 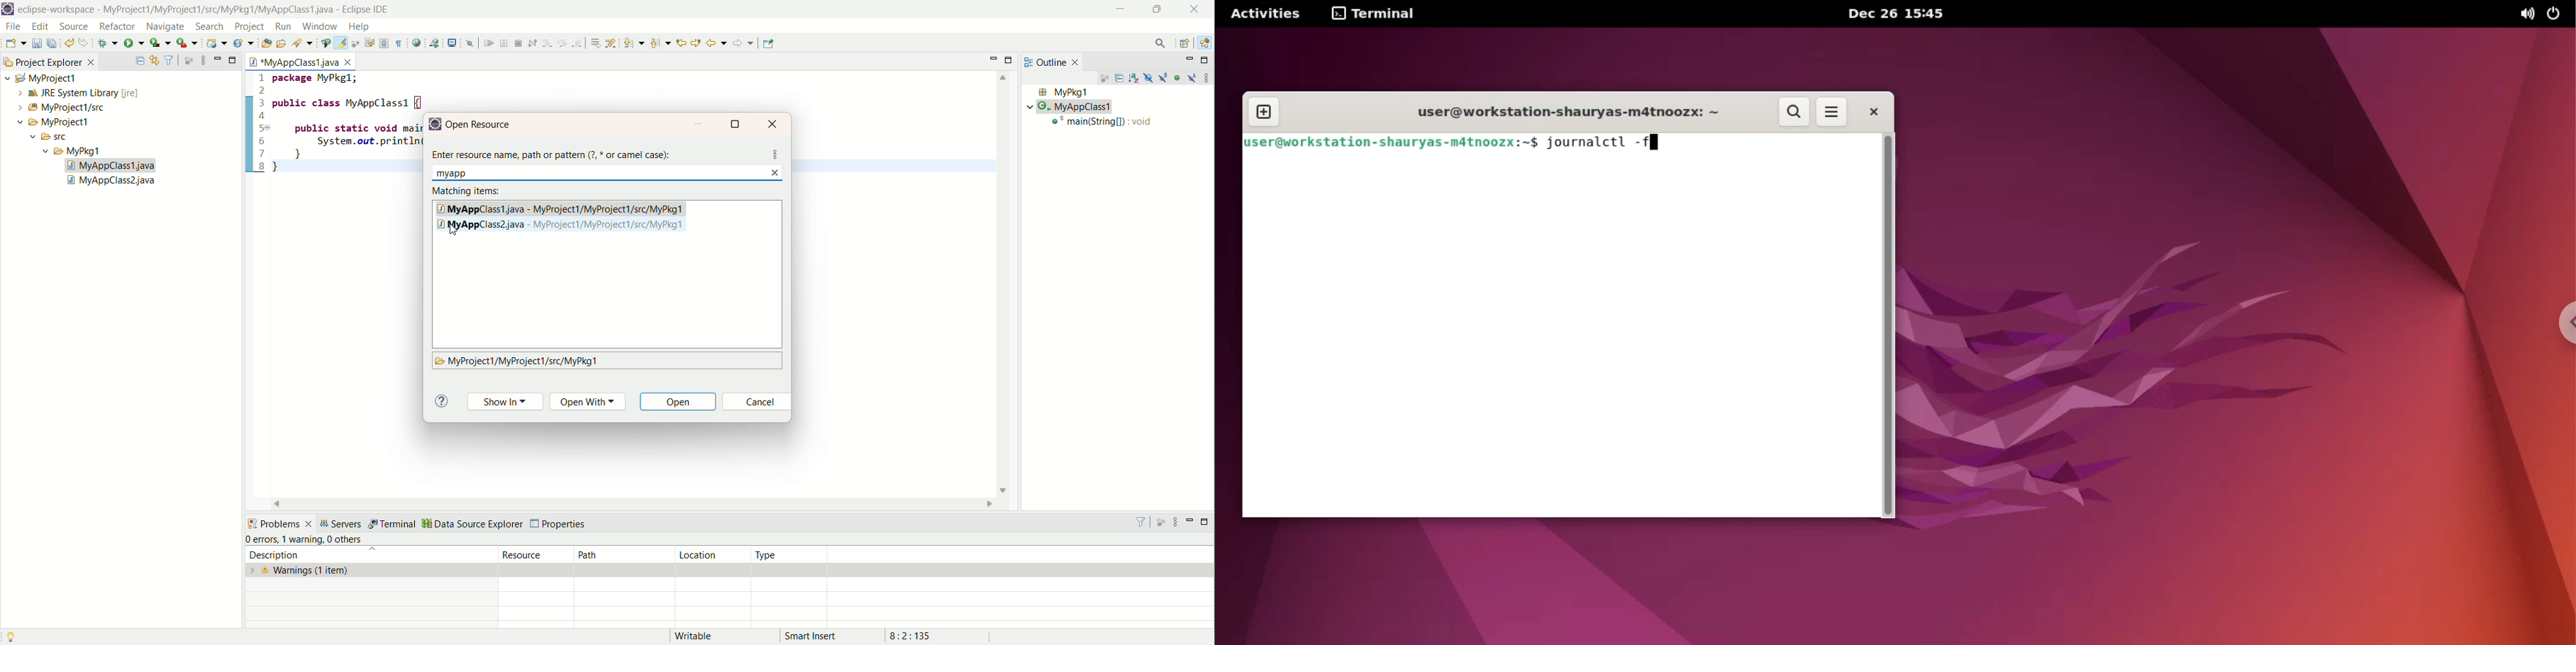 What do you see at coordinates (712, 555) in the screenshot?
I see `location` at bounding box center [712, 555].